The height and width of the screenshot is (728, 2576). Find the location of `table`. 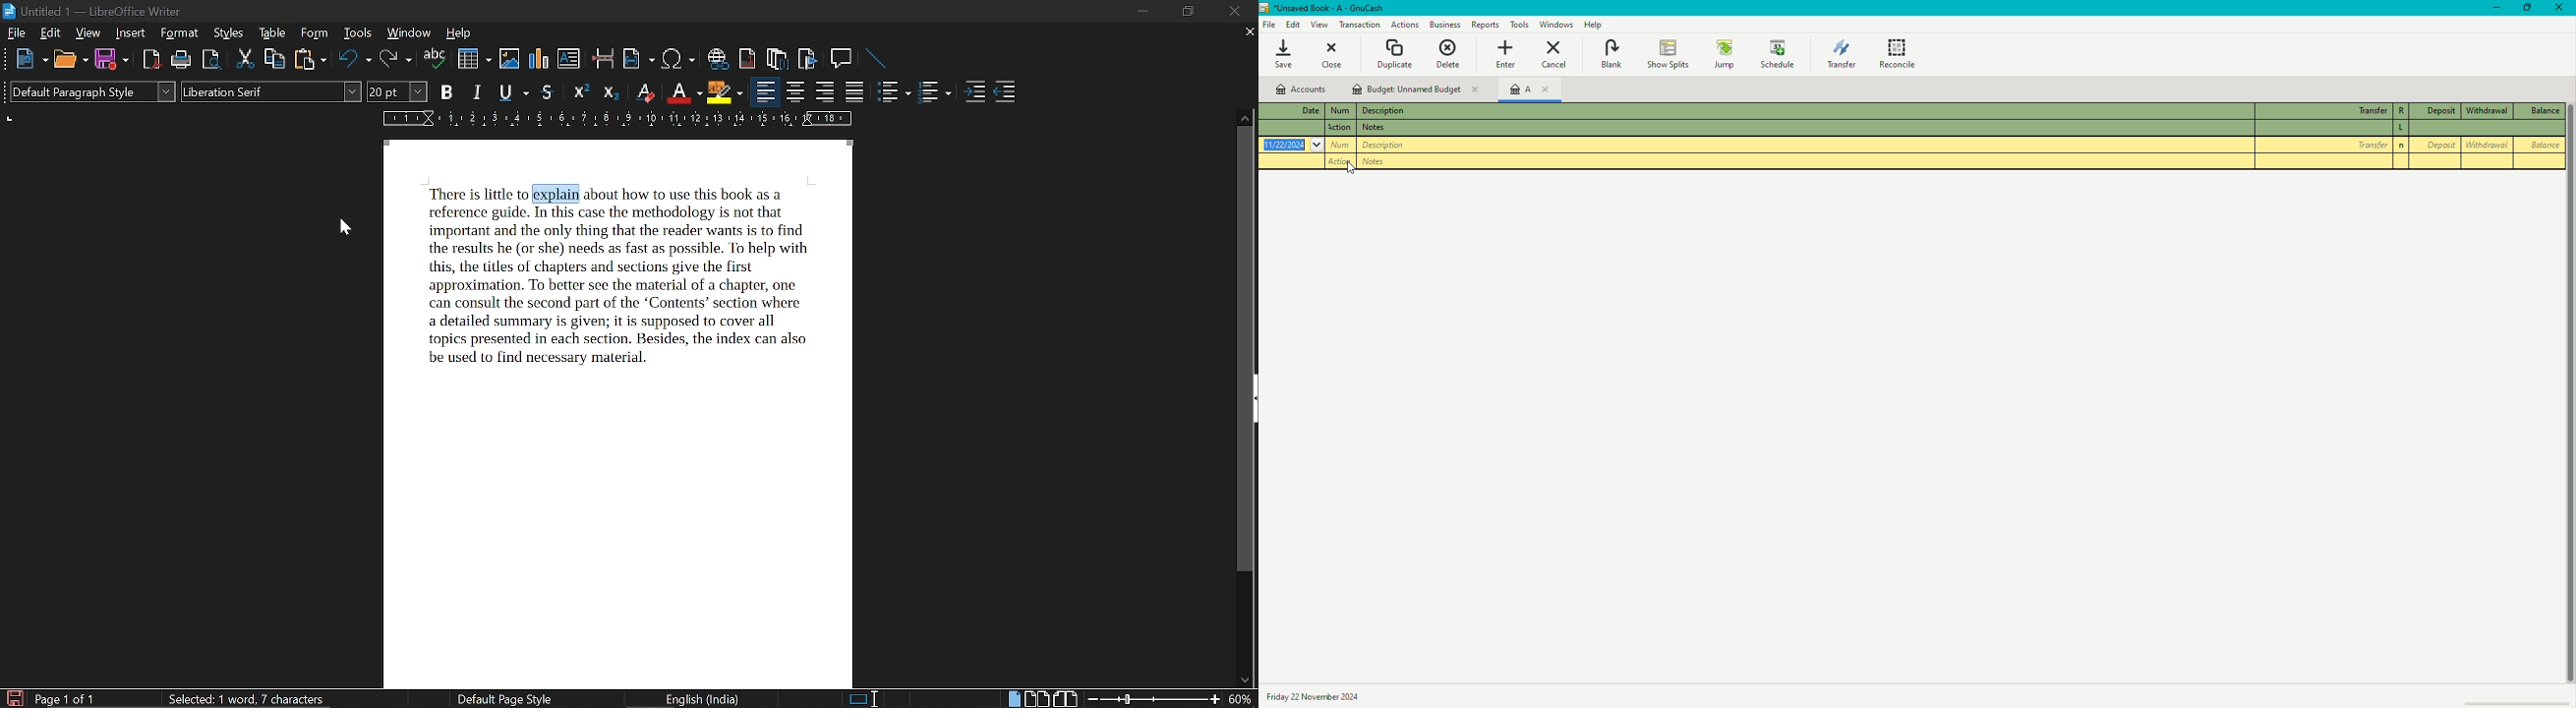

table is located at coordinates (271, 33).